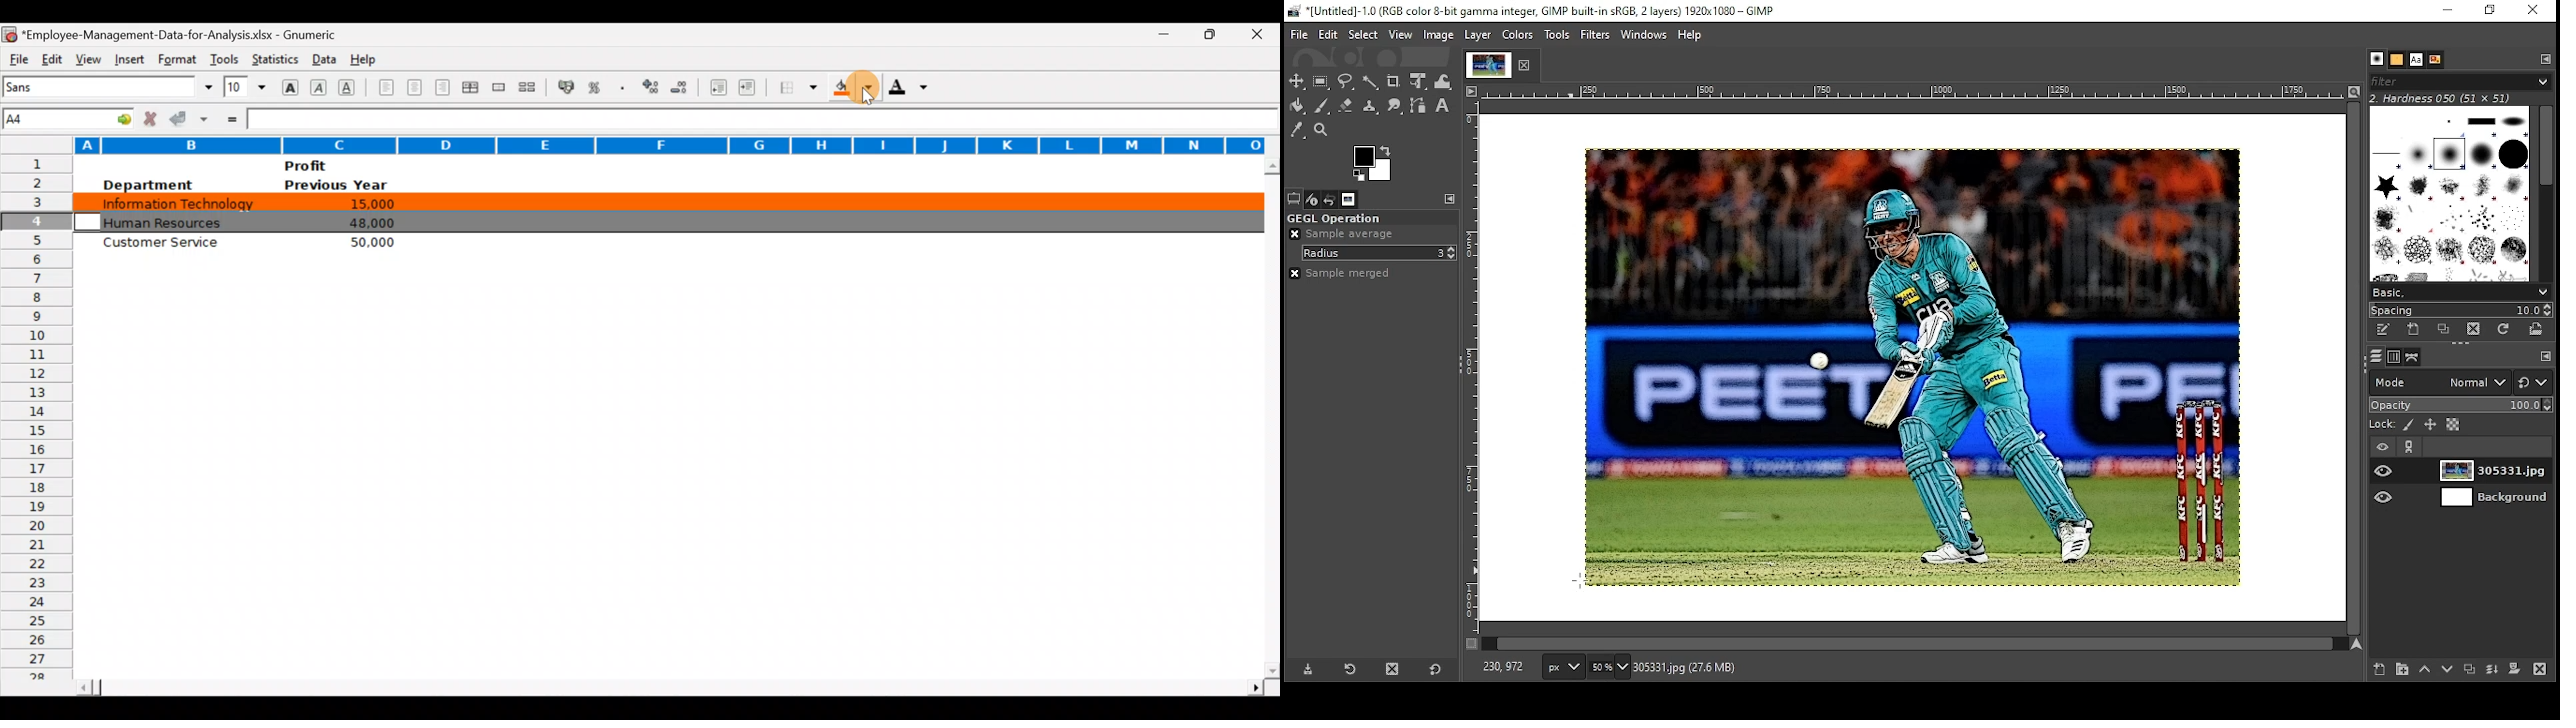 The width and height of the screenshot is (2576, 728). I want to click on delete layer, so click(2542, 671).